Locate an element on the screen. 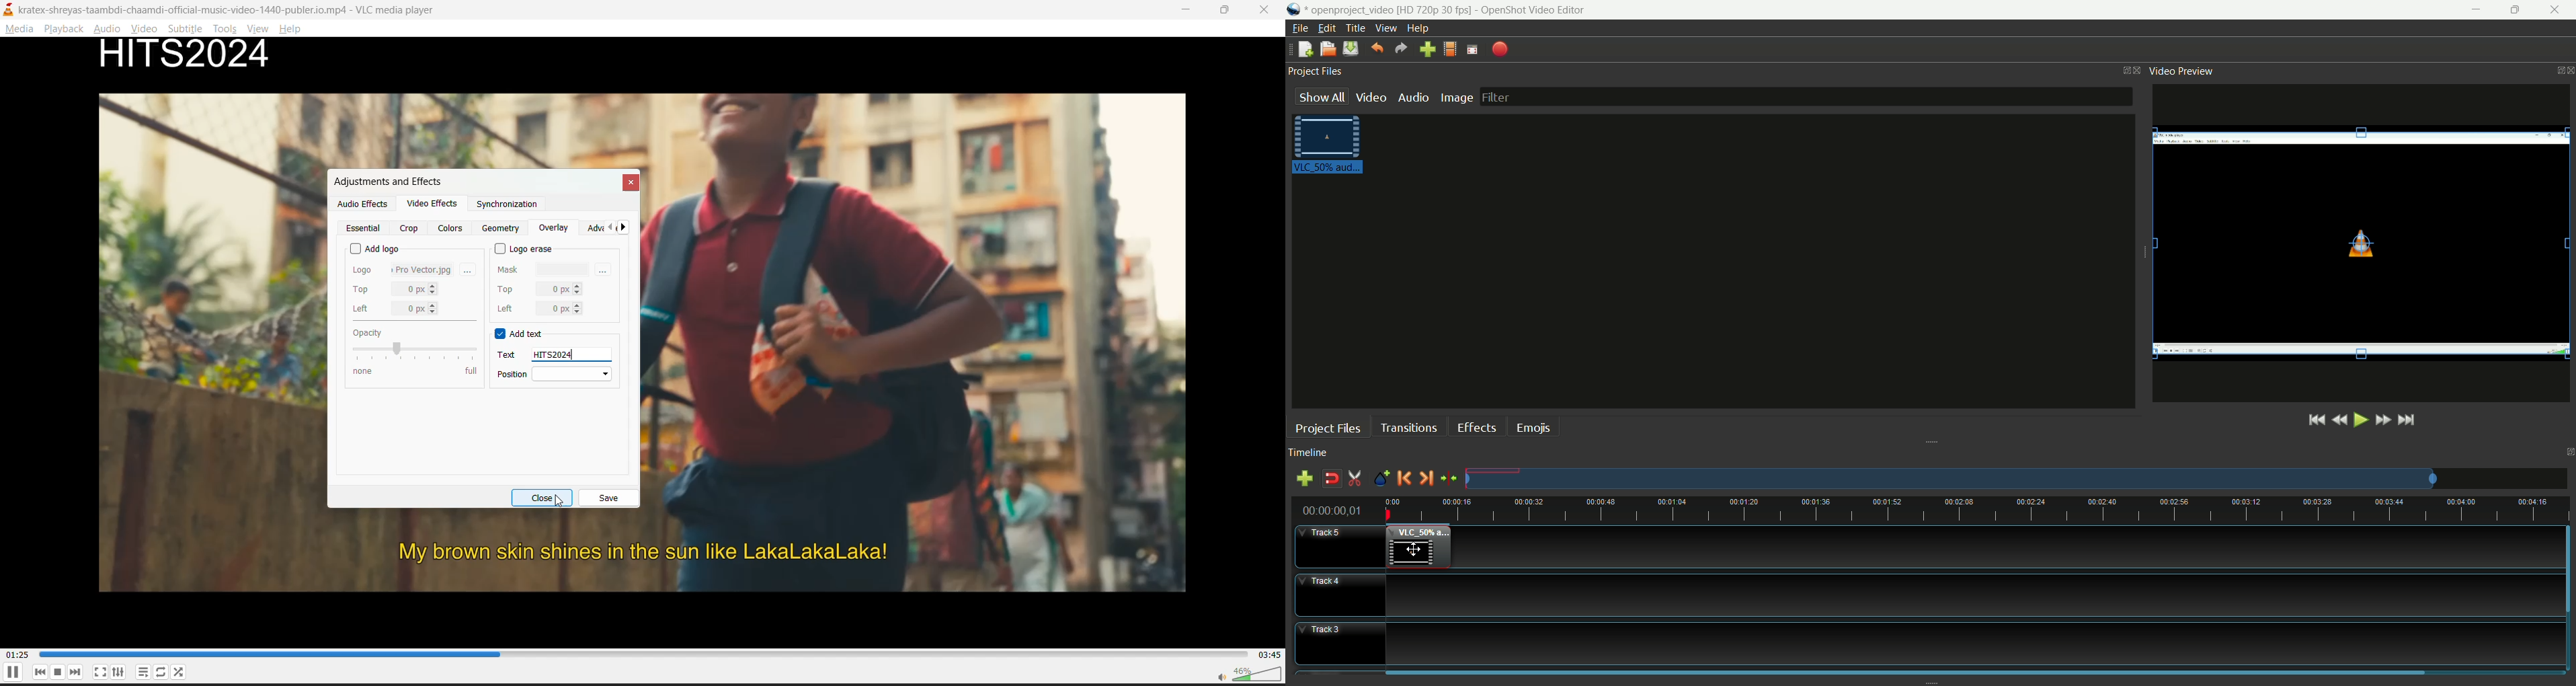 The image size is (2576, 700). timeline is located at coordinates (1976, 511).